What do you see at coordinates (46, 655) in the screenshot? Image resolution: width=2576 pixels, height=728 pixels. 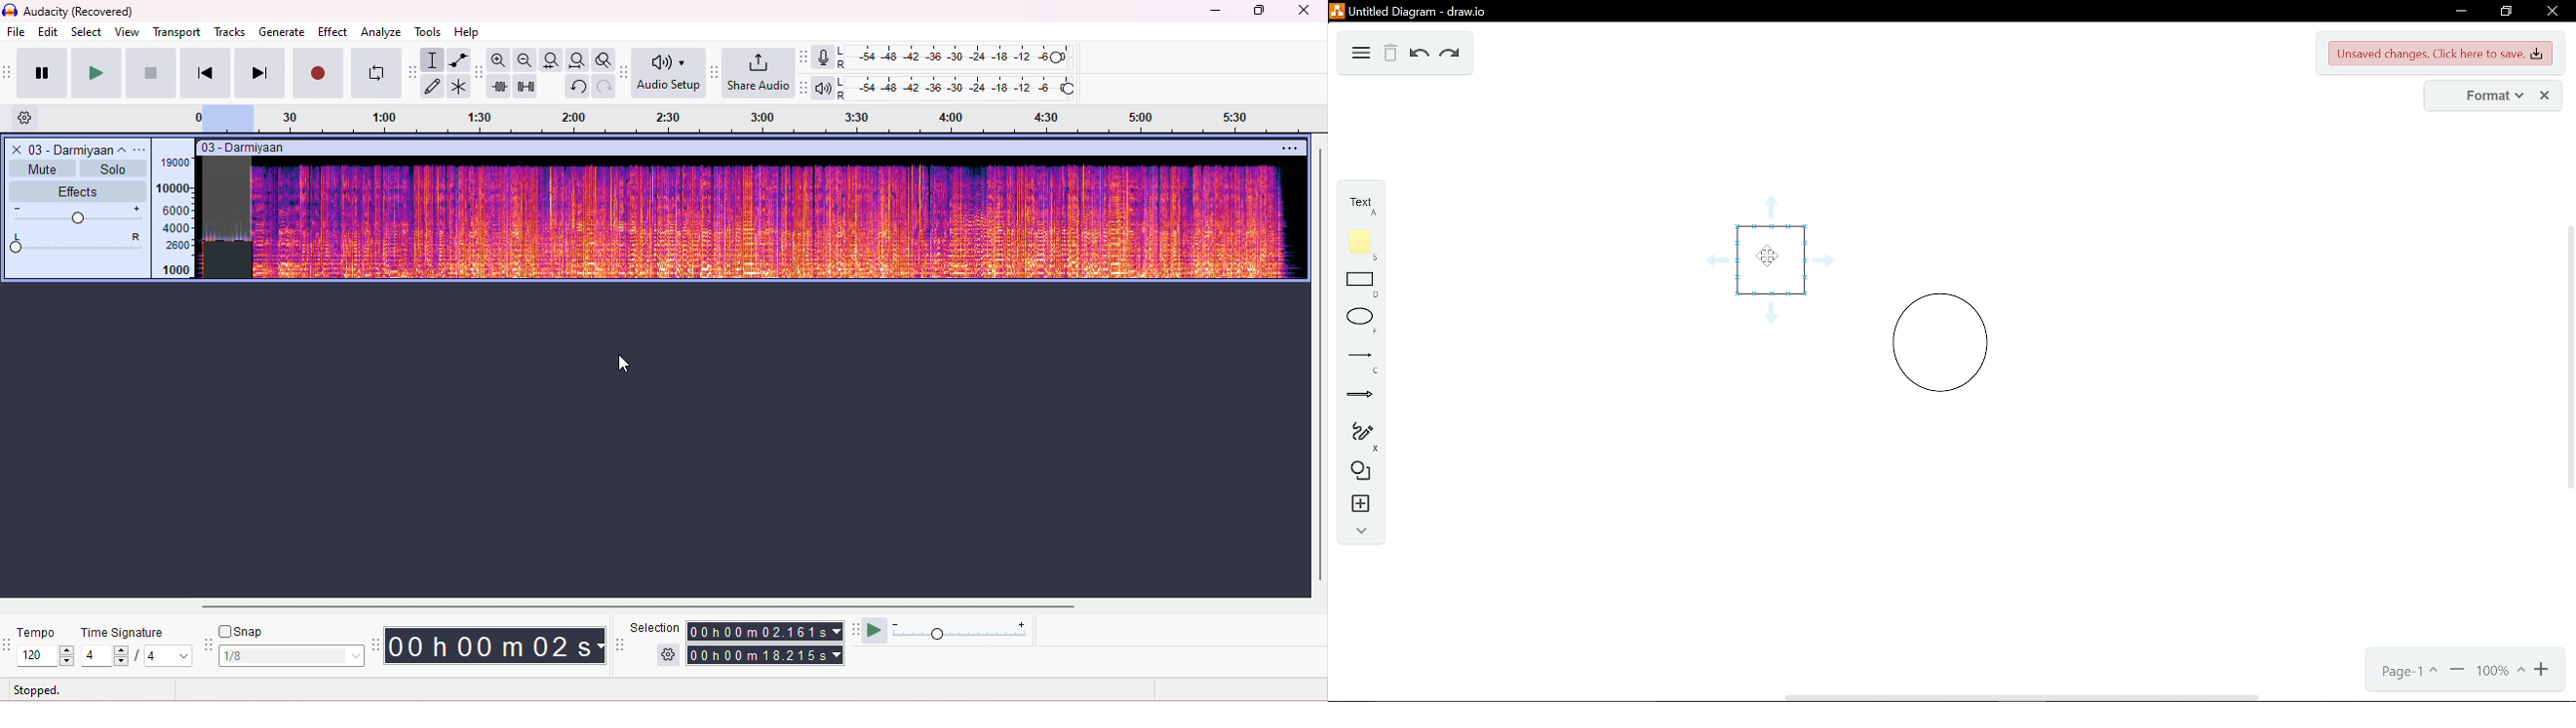 I see `select tempo` at bounding box center [46, 655].